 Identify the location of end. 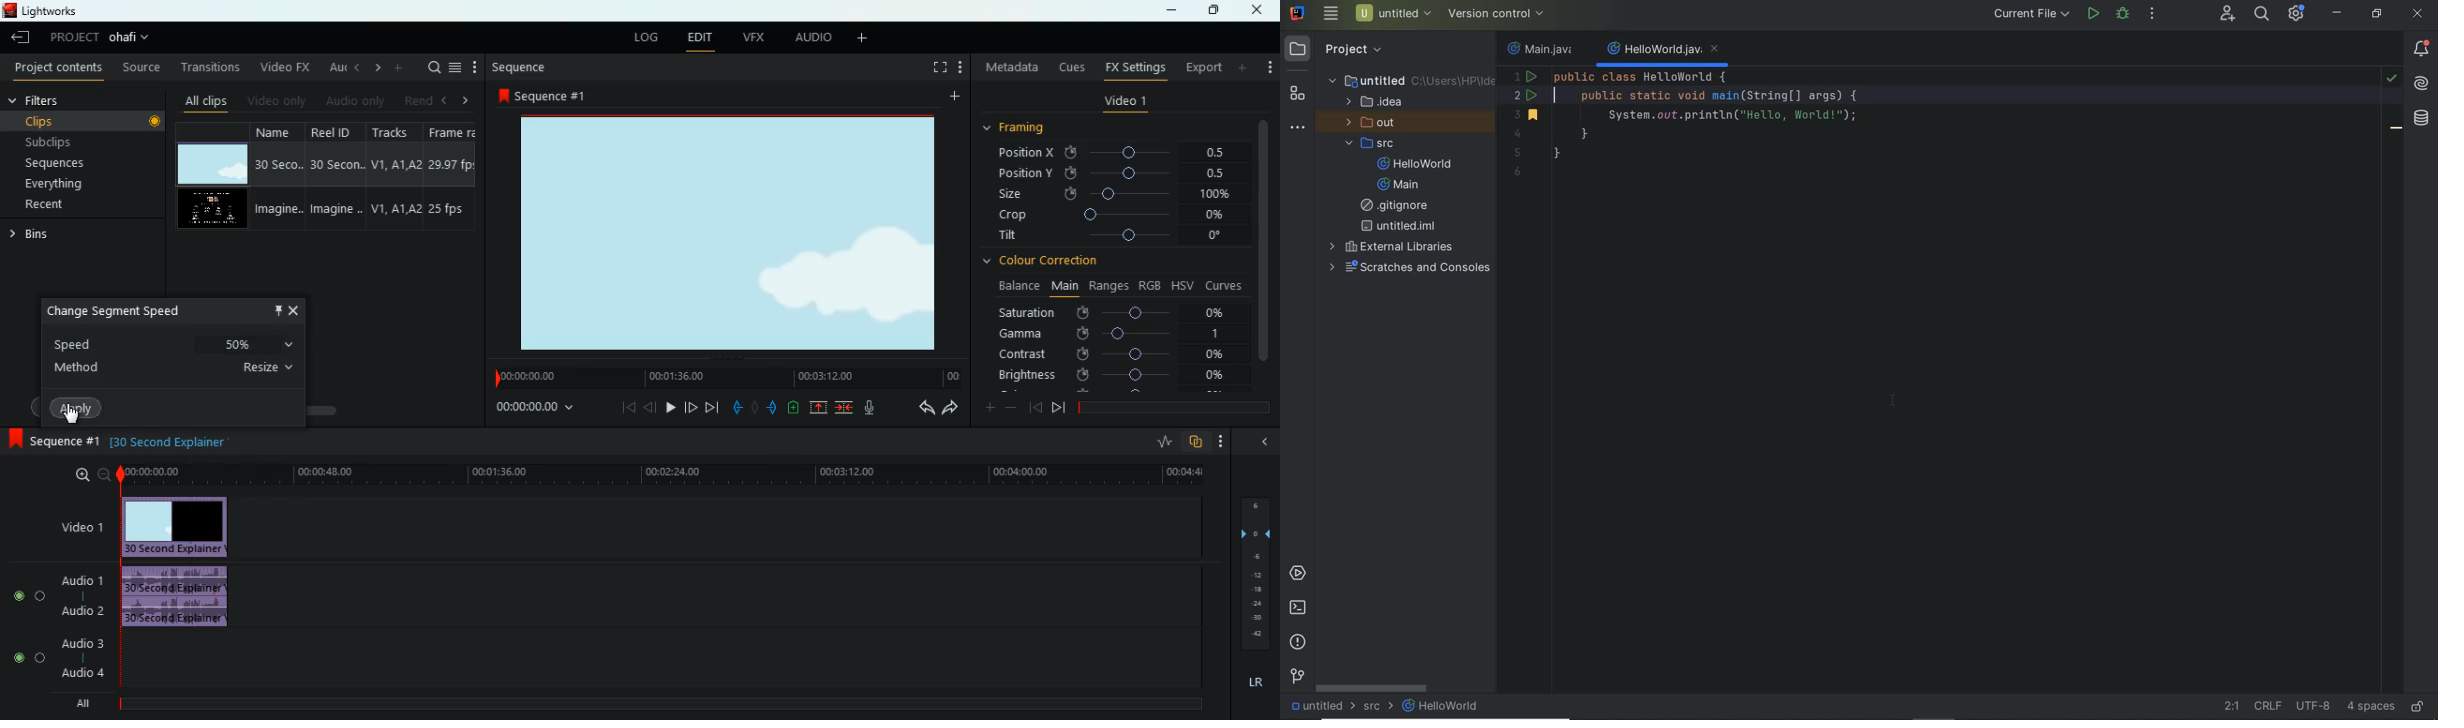
(1058, 407).